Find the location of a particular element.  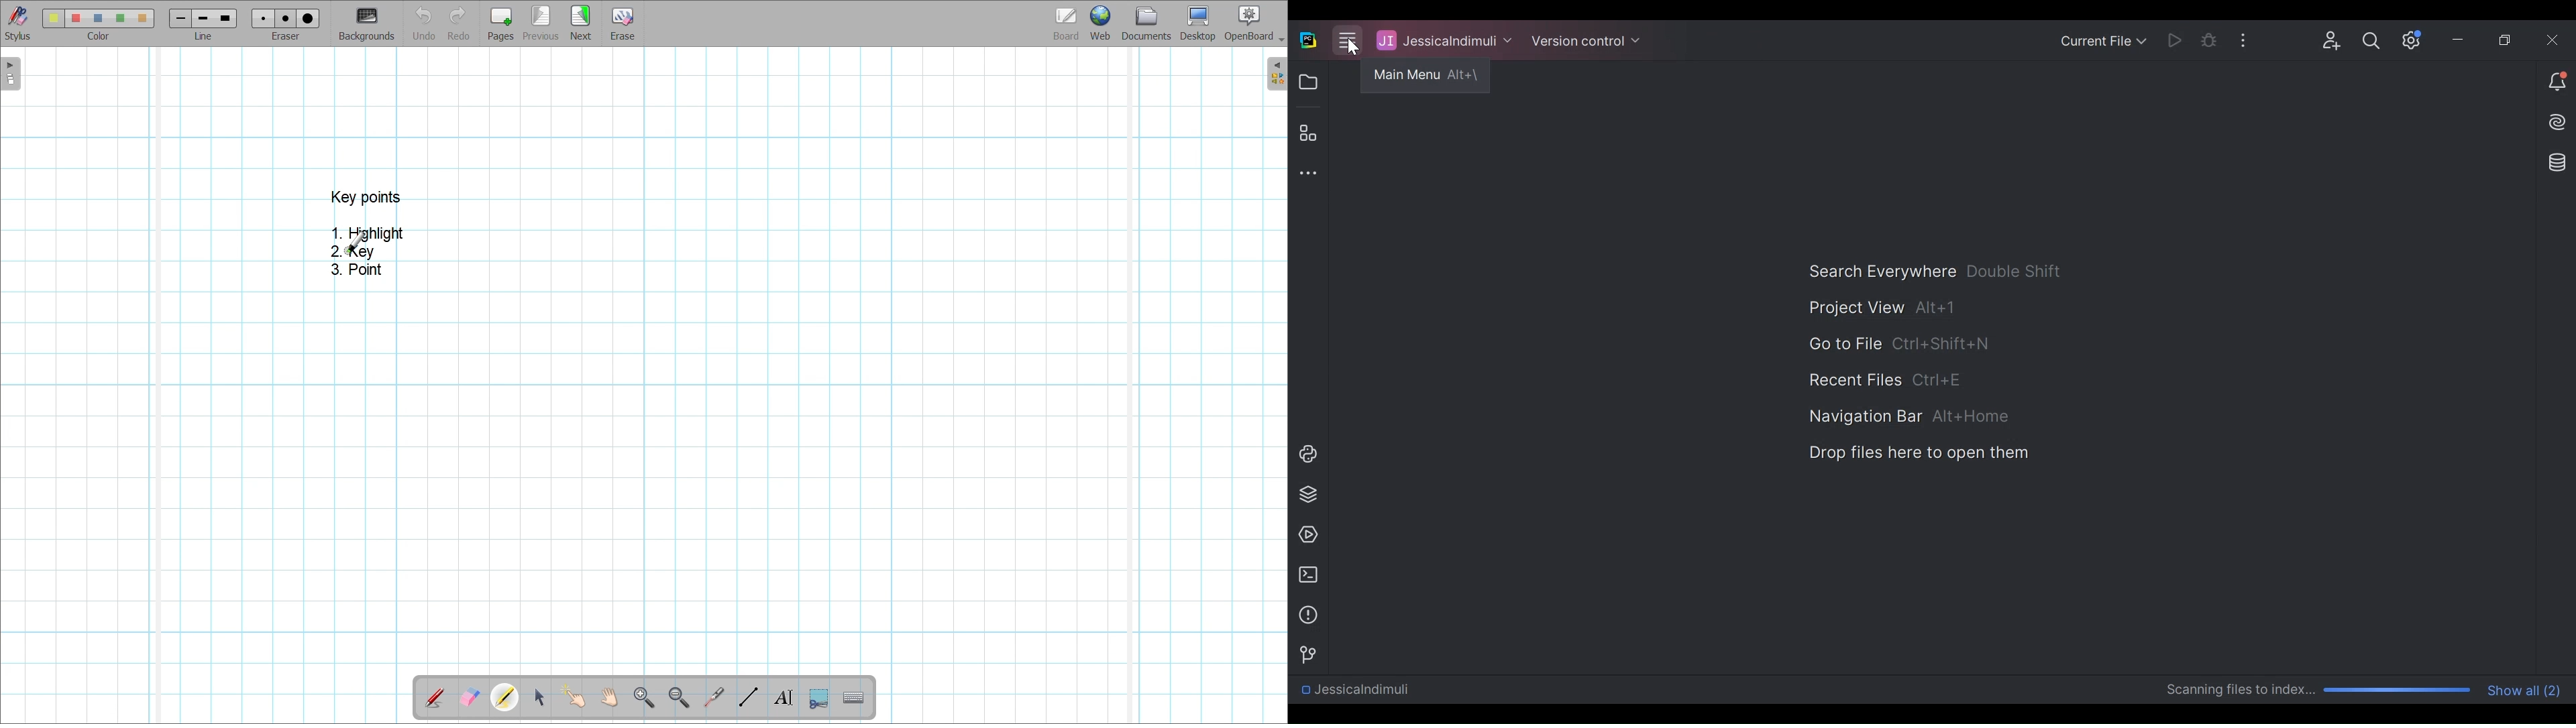

Capture part of the screen is located at coordinates (819, 699).